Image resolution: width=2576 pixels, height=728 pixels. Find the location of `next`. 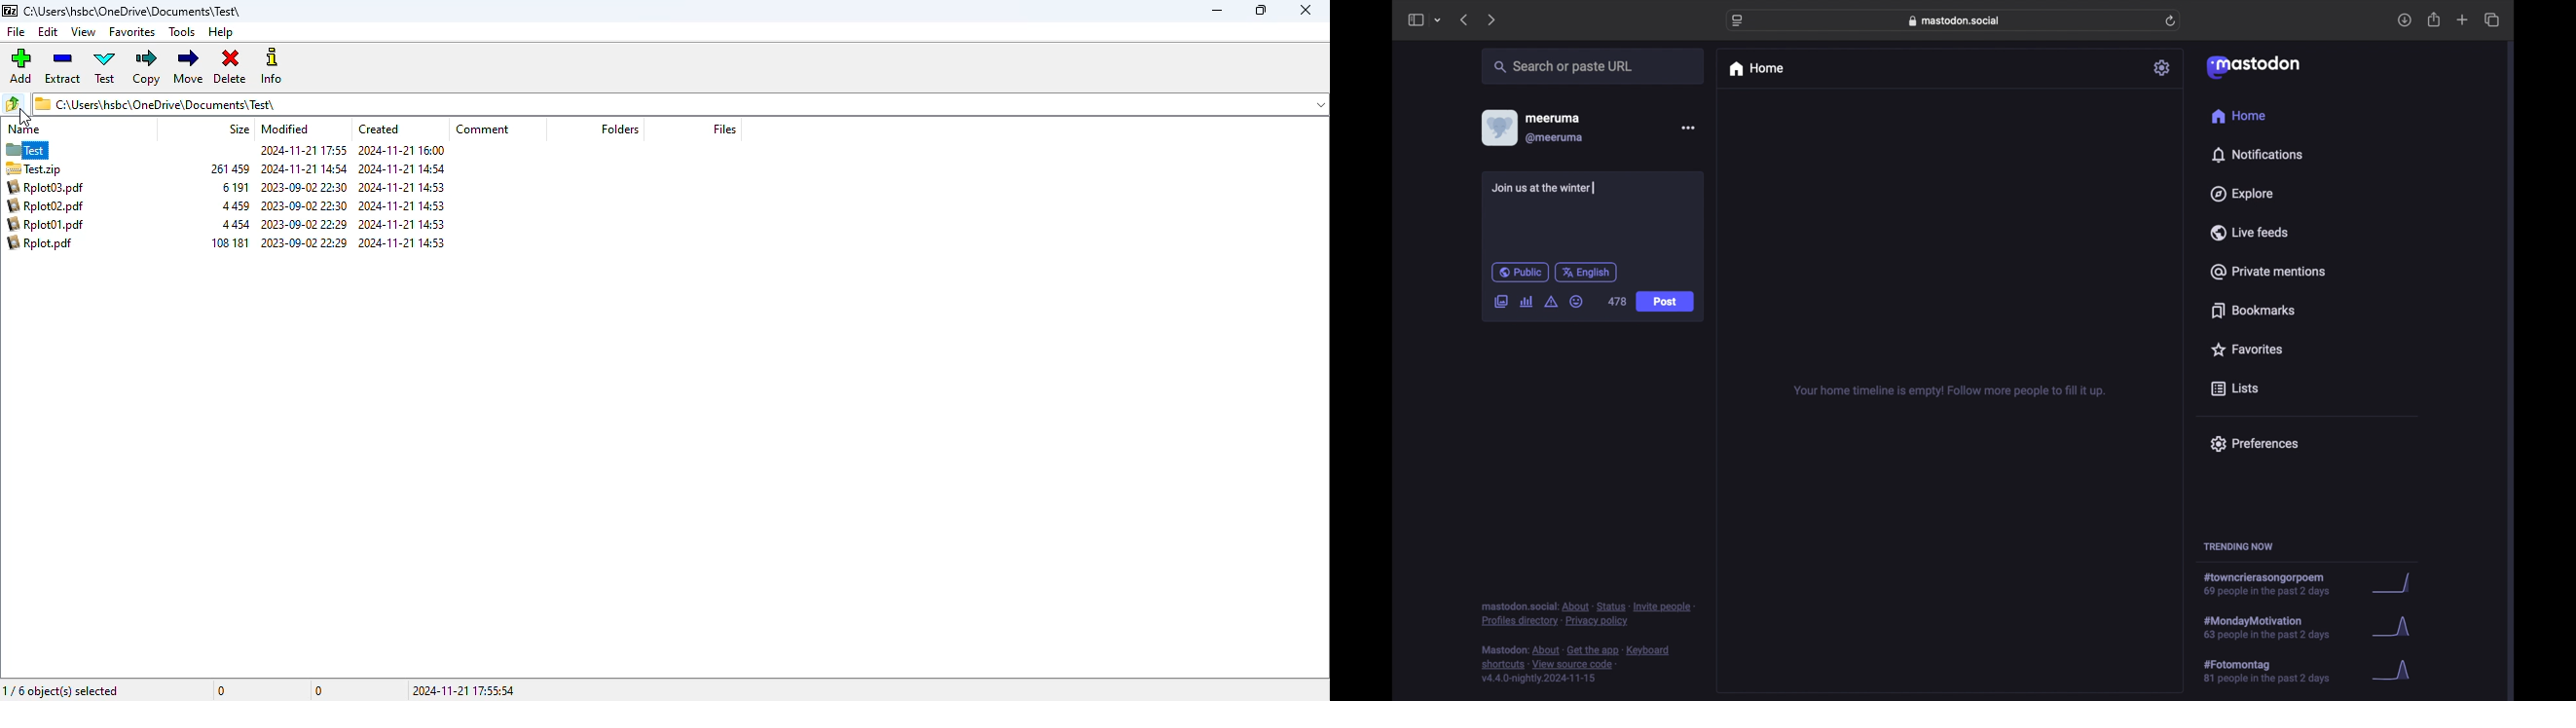

next is located at coordinates (1493, 19).